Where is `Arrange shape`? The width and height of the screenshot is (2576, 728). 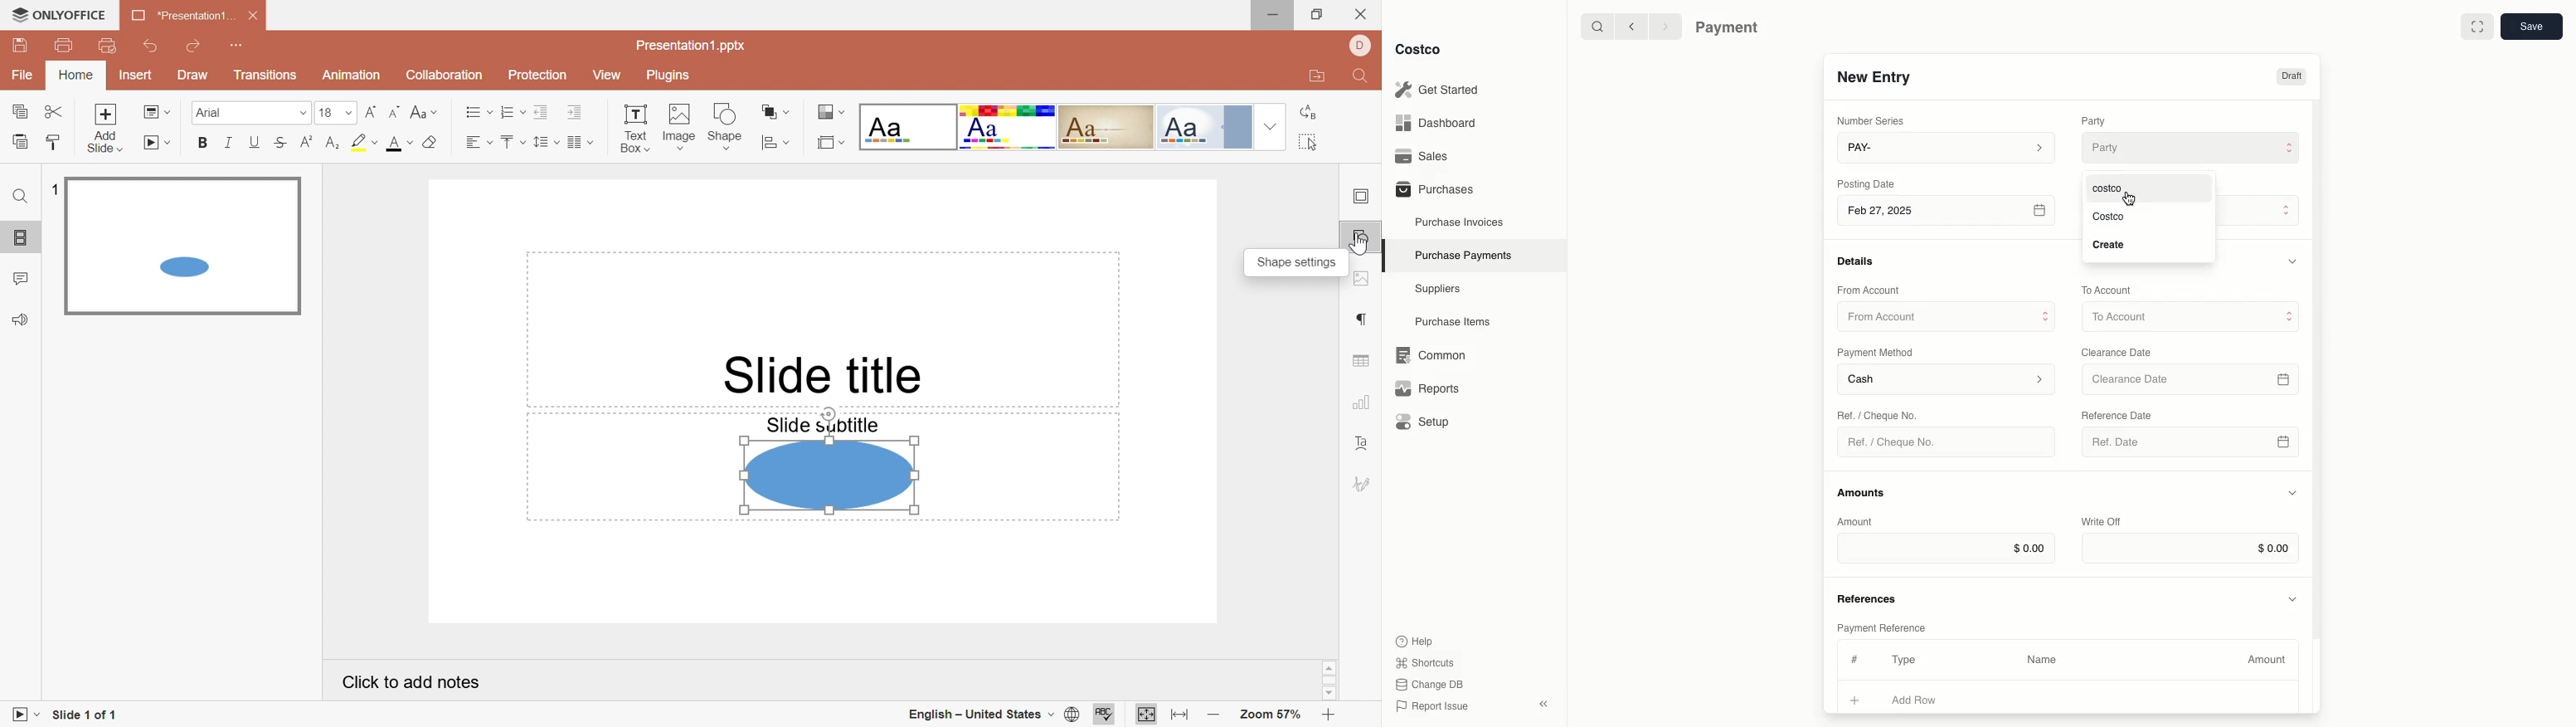
Arrange shape is located at coordinates (774, 111).